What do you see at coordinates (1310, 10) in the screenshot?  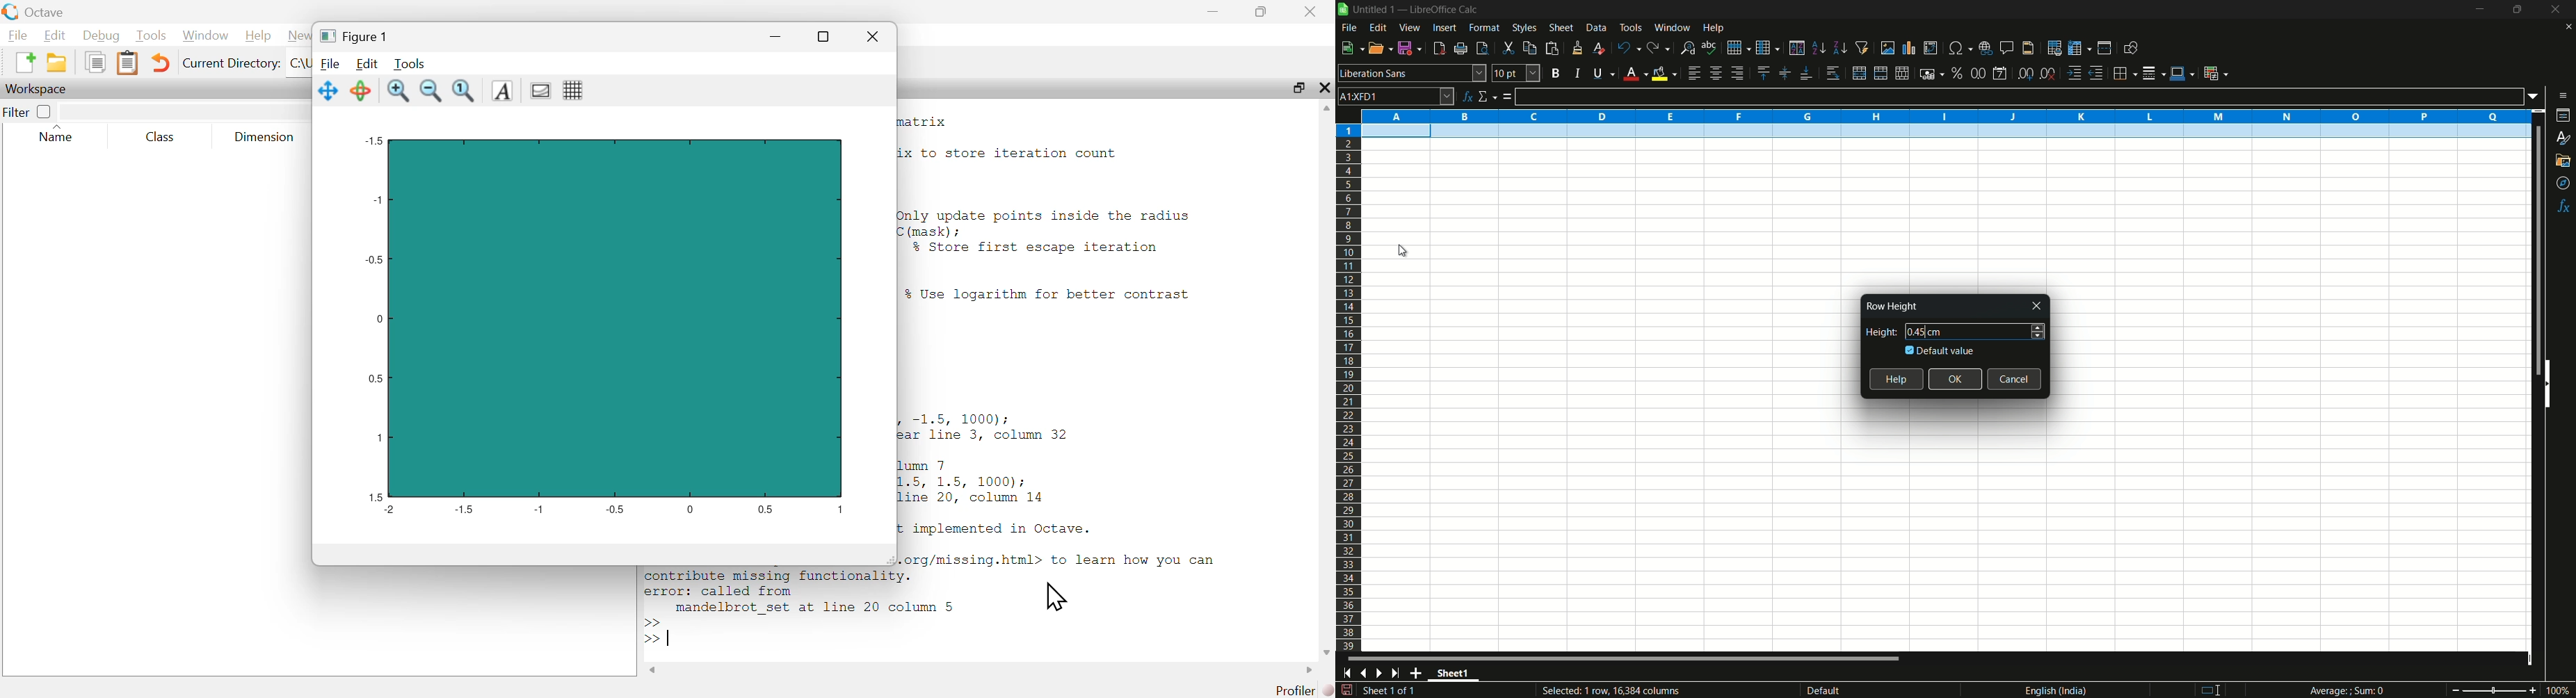 I see `close` at bounding box center [1310, 10].